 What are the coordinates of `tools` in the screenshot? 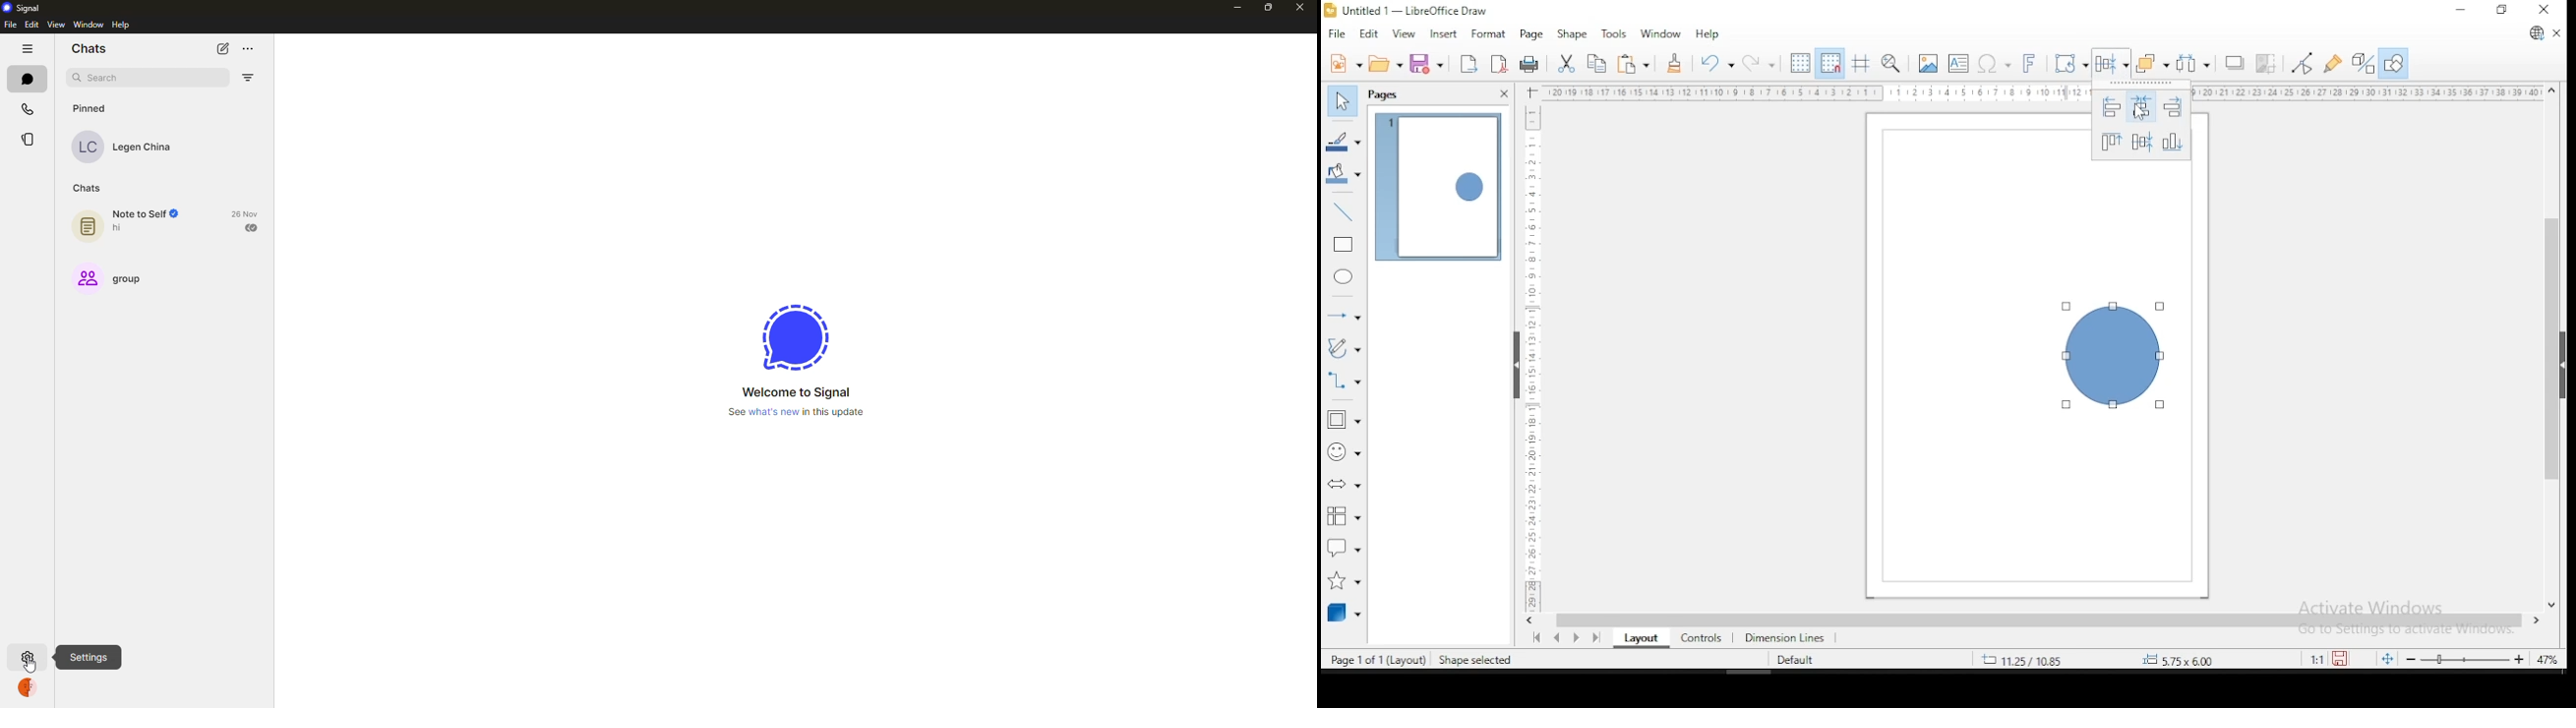 It's located at (1614, 32).